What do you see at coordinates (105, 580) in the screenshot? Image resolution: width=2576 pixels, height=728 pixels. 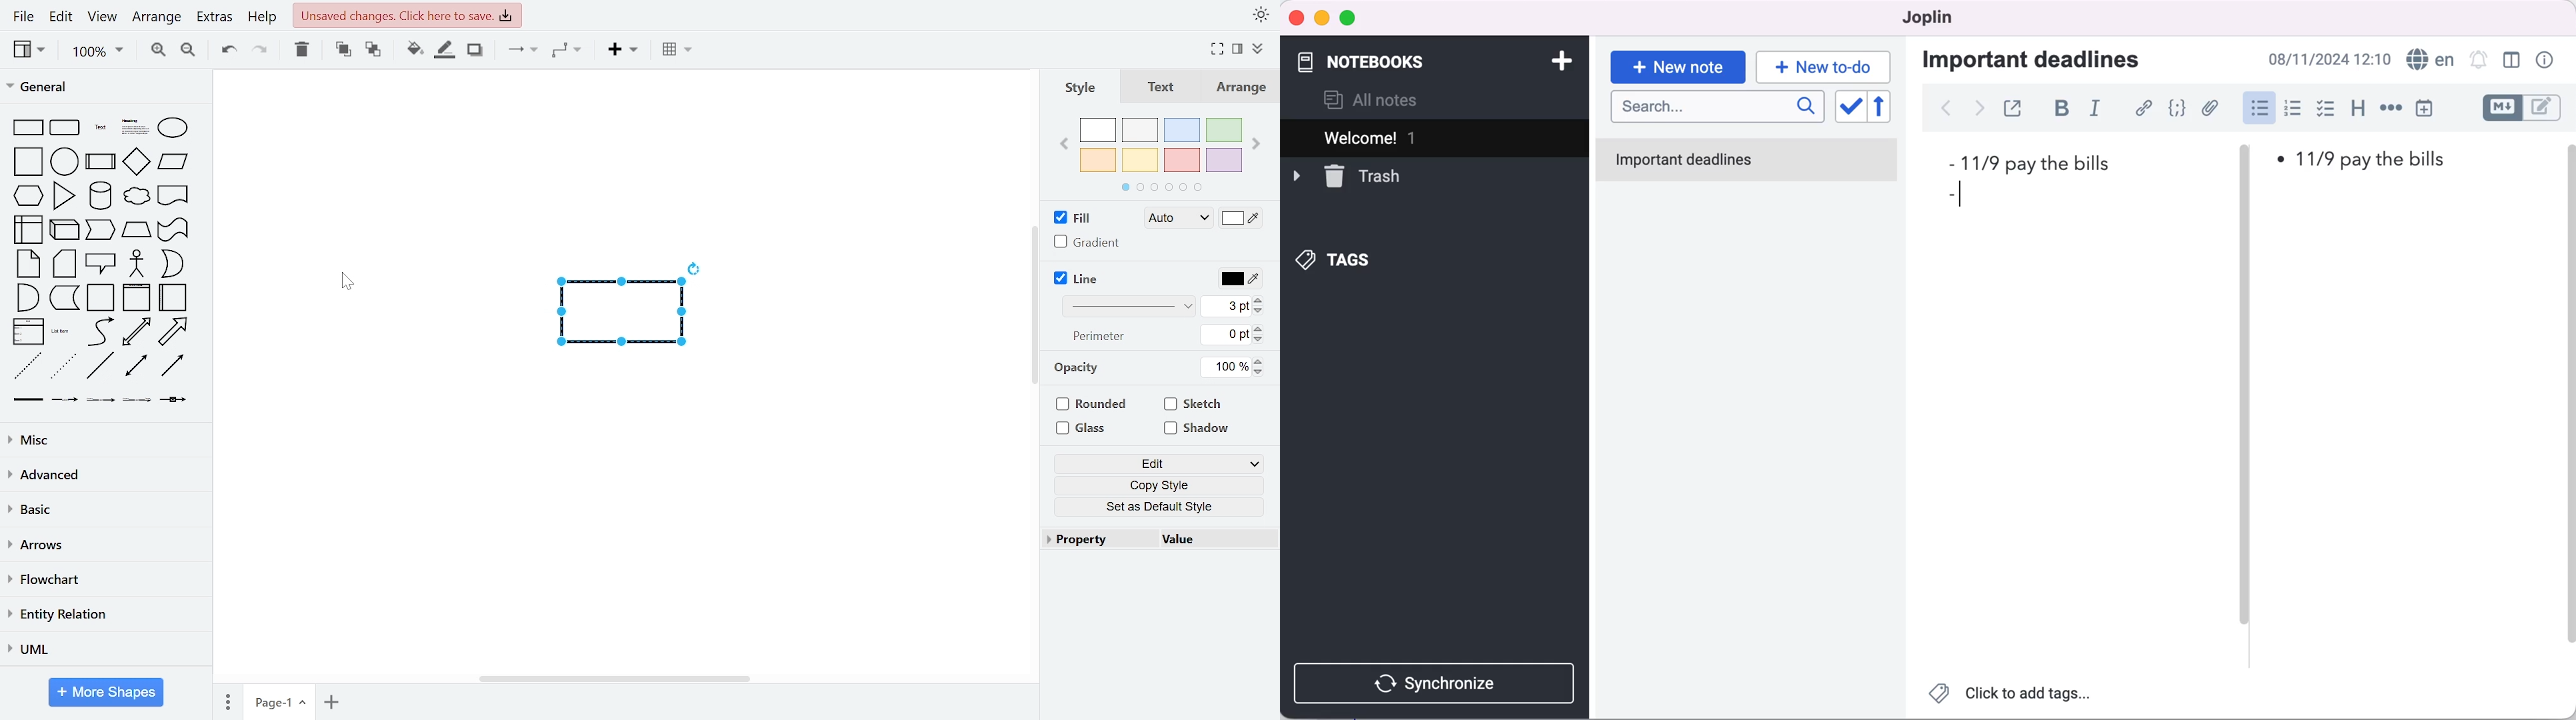 I see `flowchart` at bounding box center [105, 580].